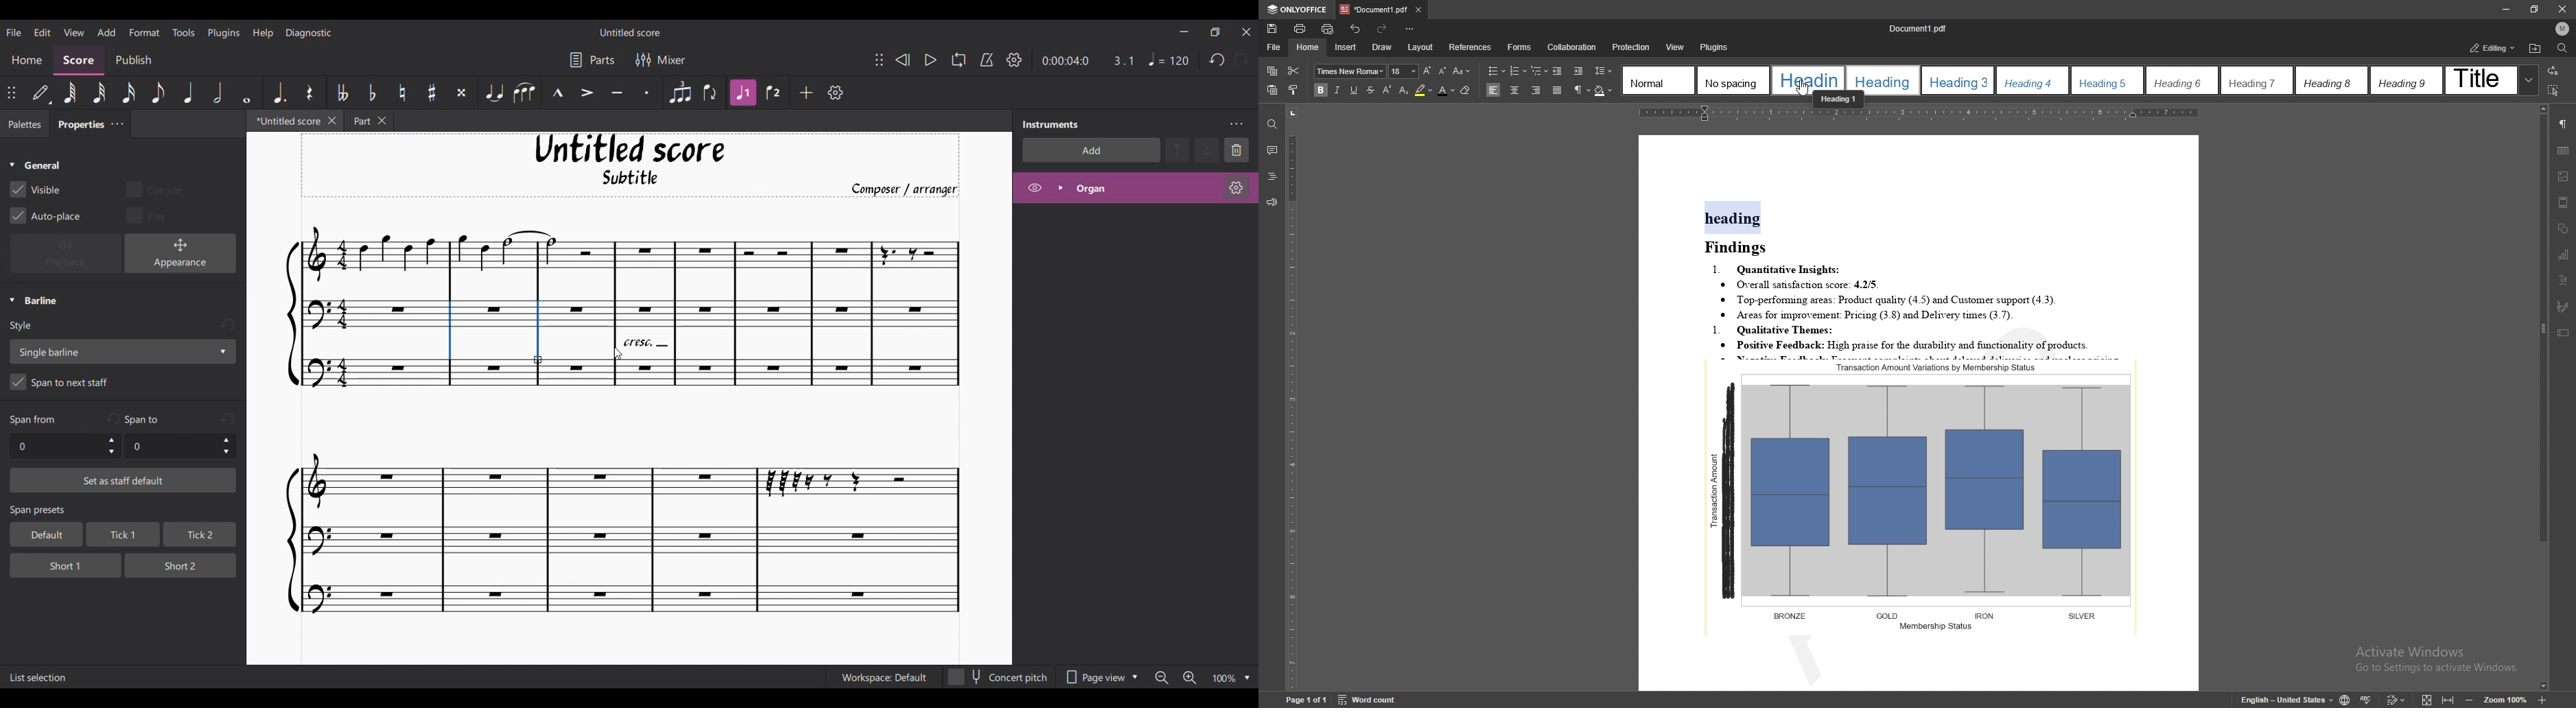 The height and width of the screenshot is (728, 2576). What do you see at coordinates (836, 92) in the screenshot?
I see `Customize toolbar` at bounding box center [836, 92].